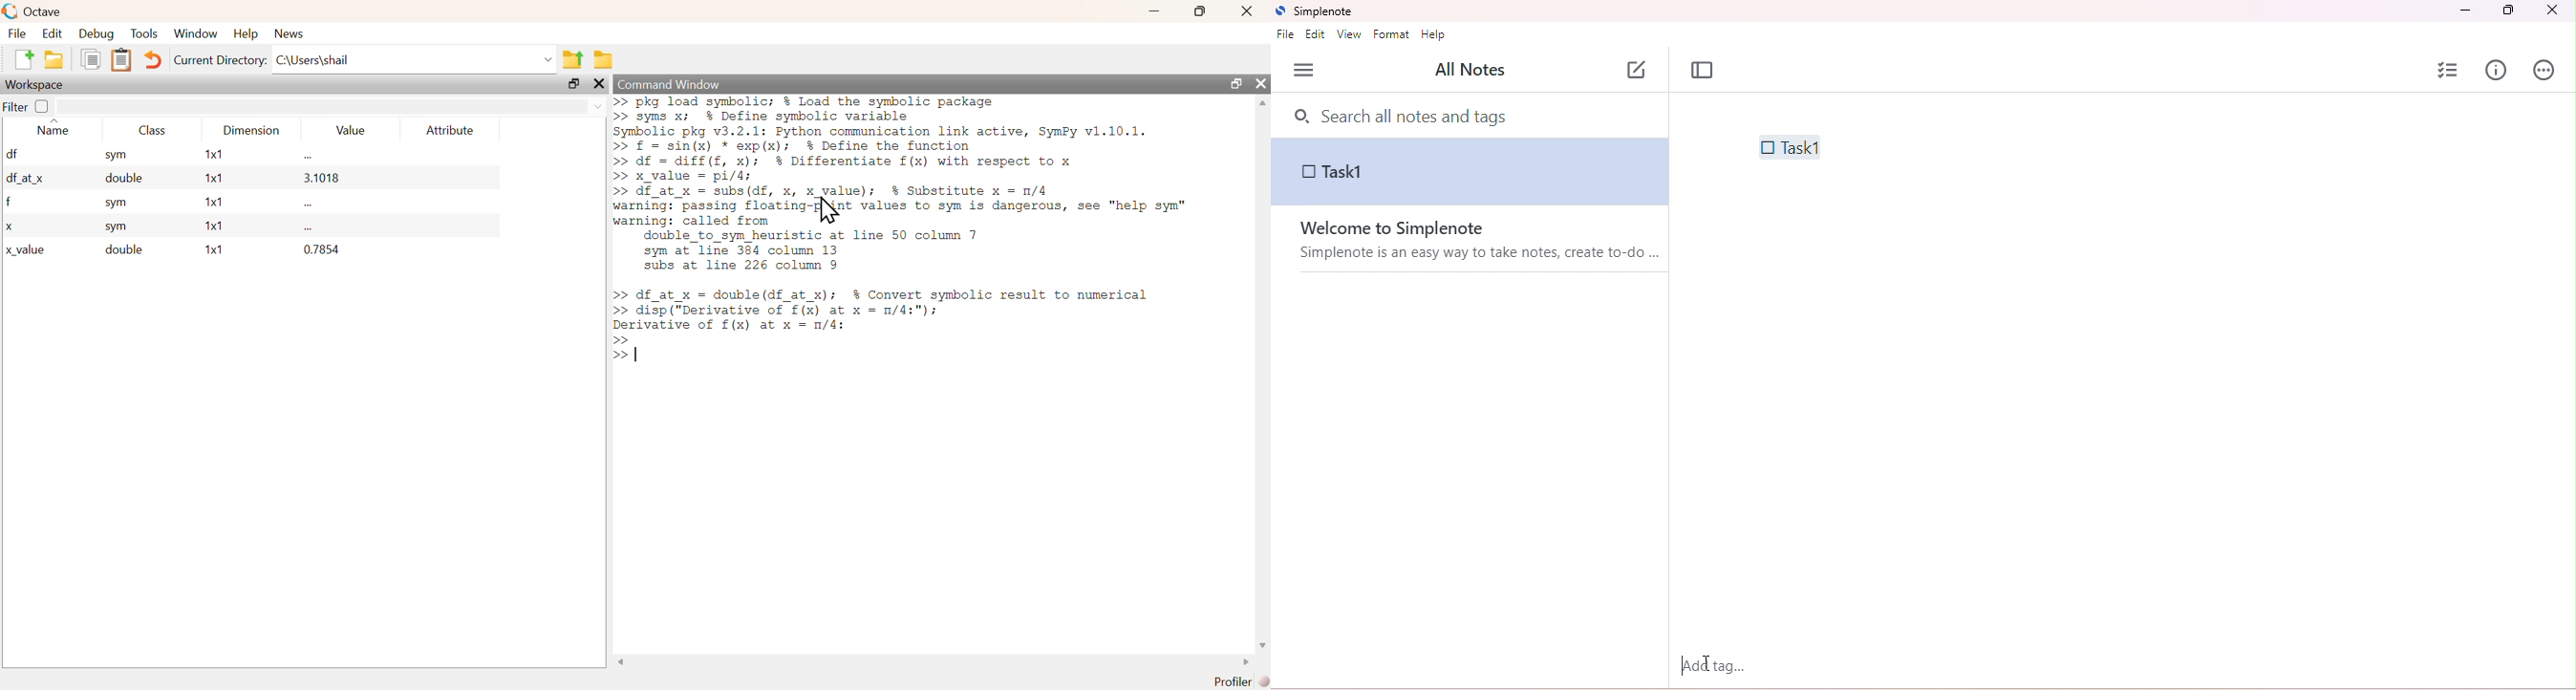 This screenshot has width=2576, height=700. I want to click on help, so click(1435, 36).